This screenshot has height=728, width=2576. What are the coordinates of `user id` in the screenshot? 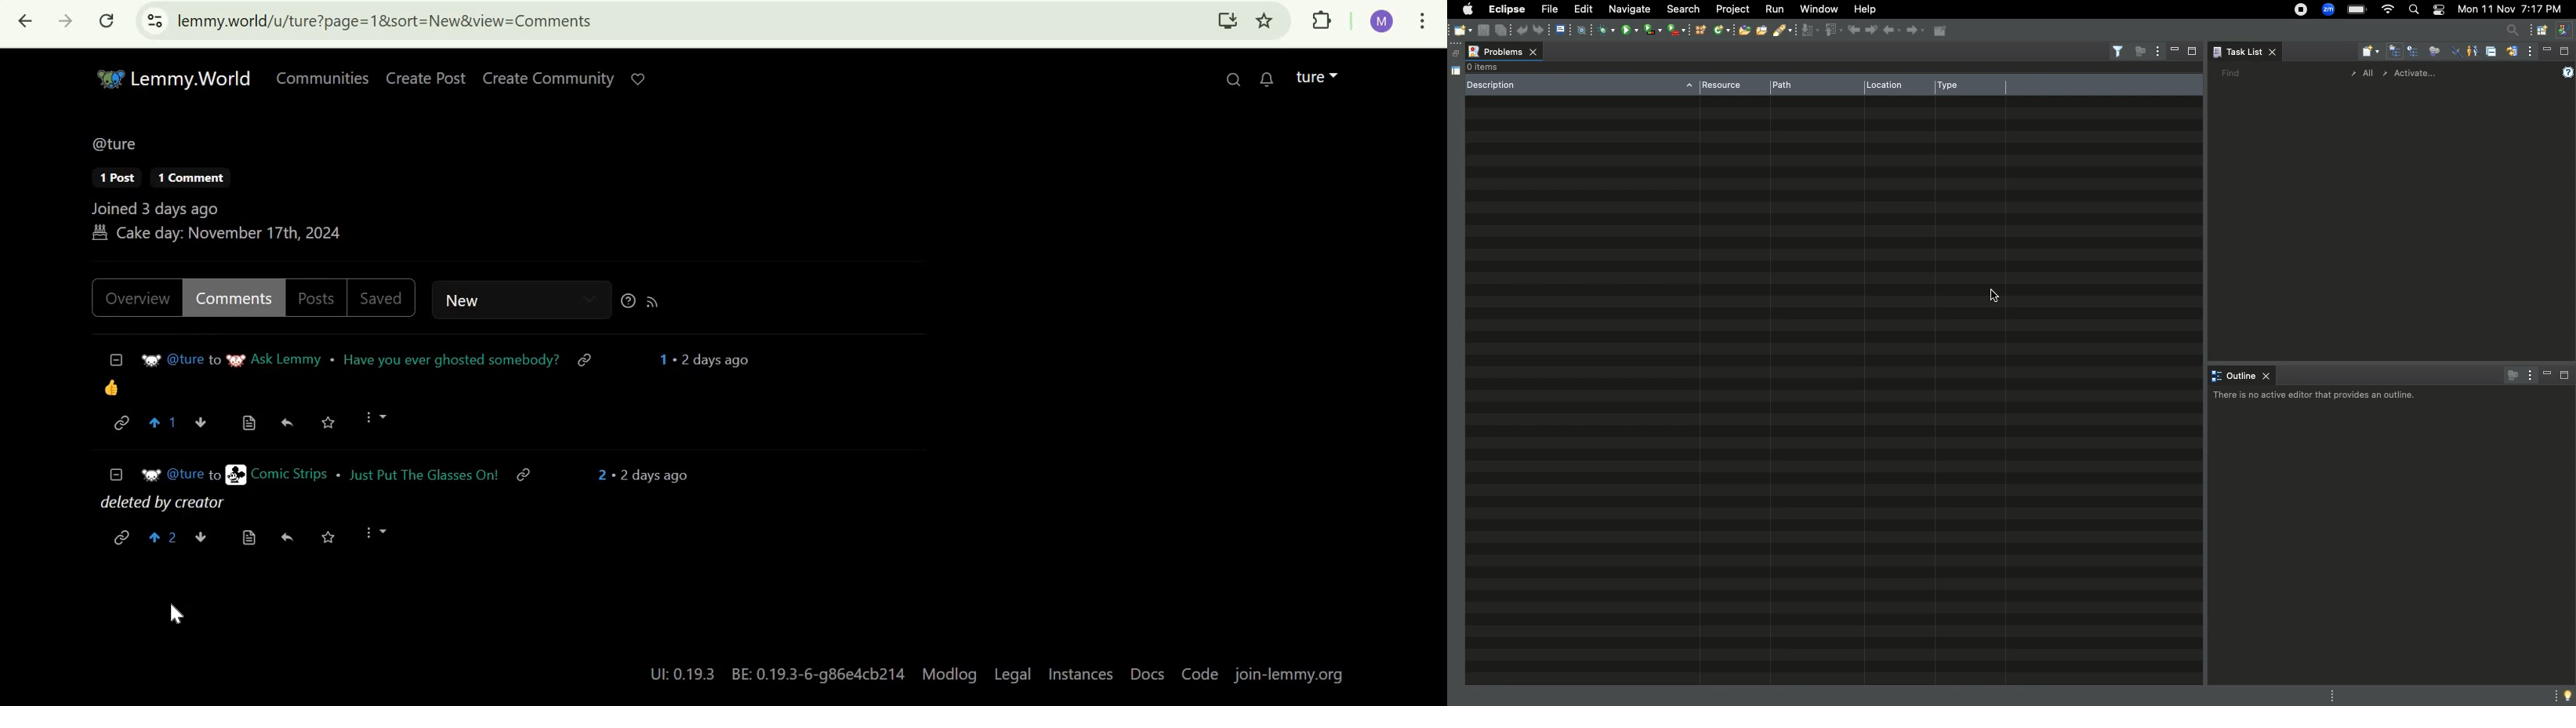 It's located at (180, 361).